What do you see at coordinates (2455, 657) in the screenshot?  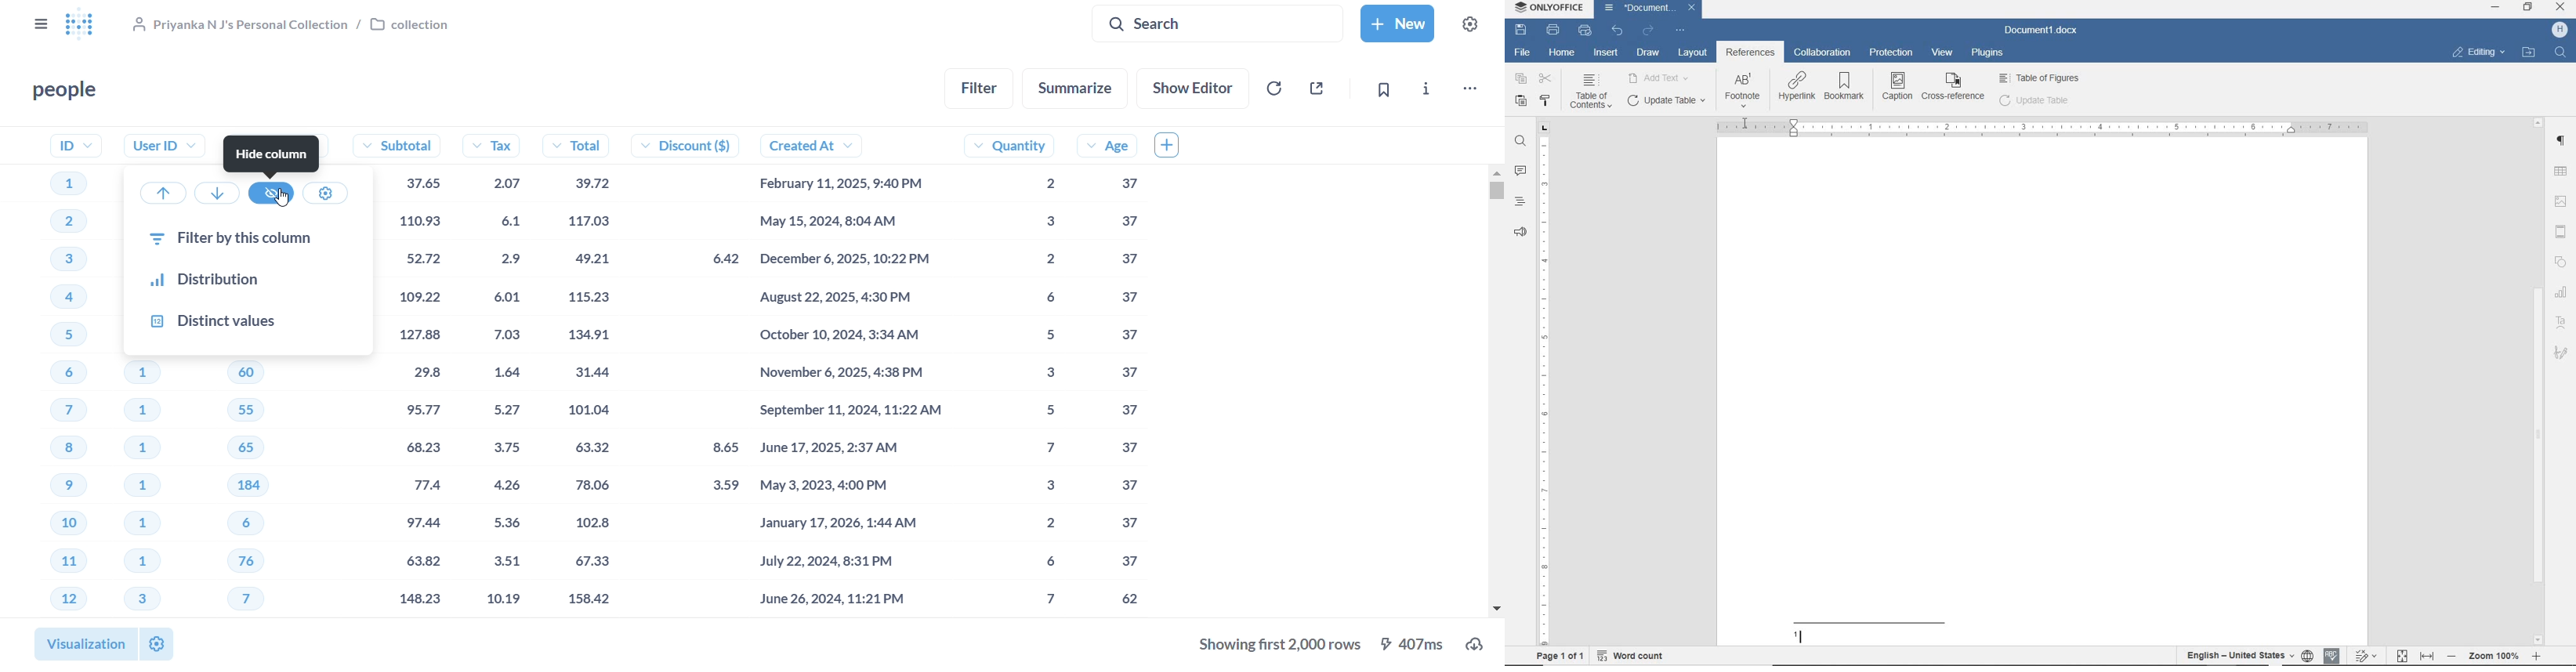 I see `zoom out` at bounding box center [2455, 657].